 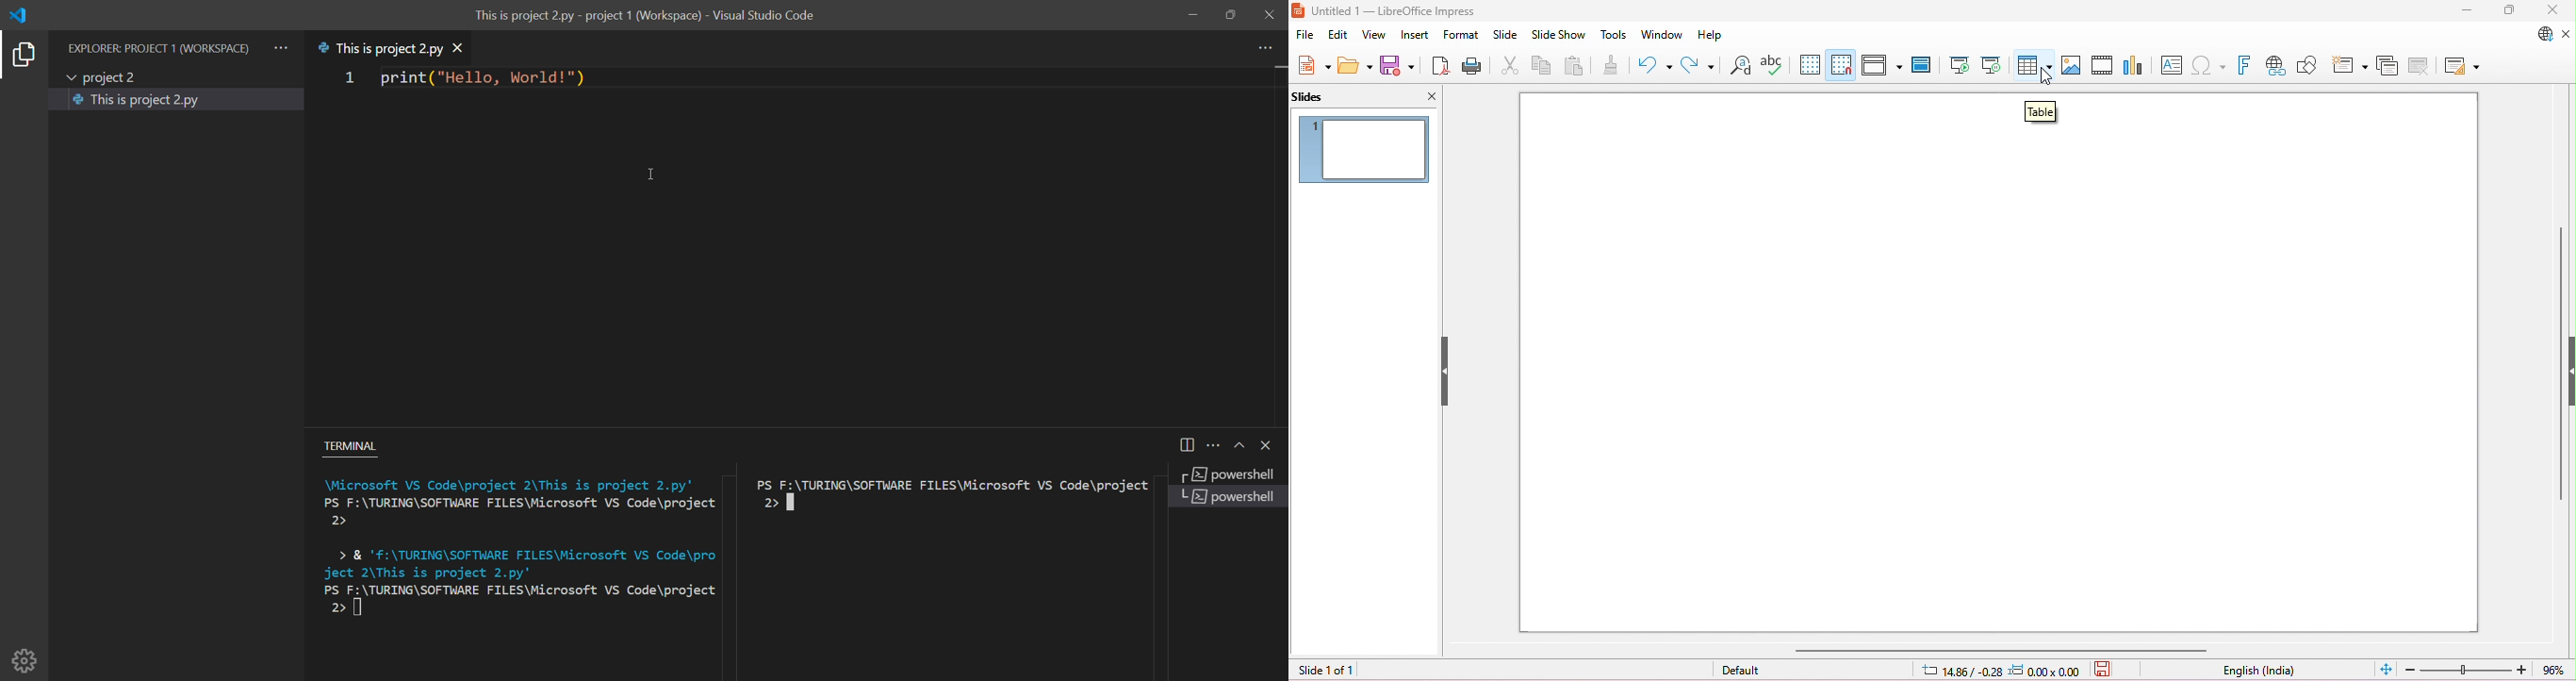 What do you see at coordinates (1474, 67) in the screenshot?
I see `print` at bounding box center [1474, 67].